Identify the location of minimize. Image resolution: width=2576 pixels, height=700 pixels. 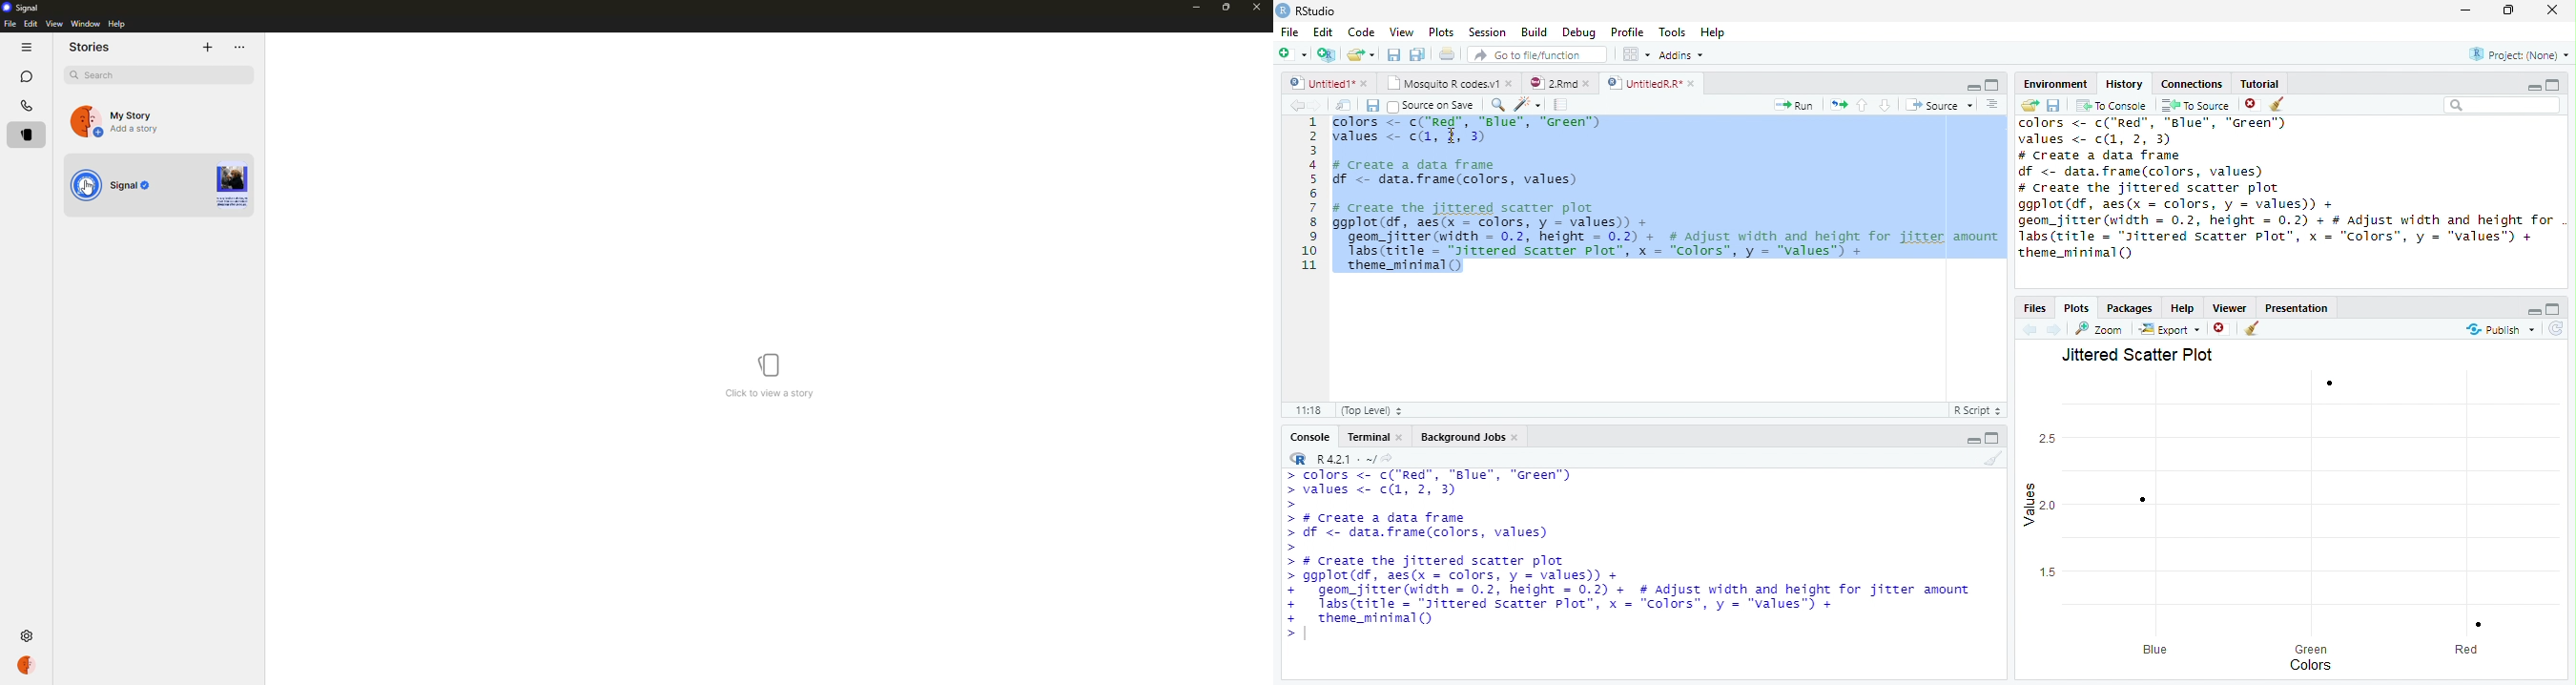
(2466, 10).